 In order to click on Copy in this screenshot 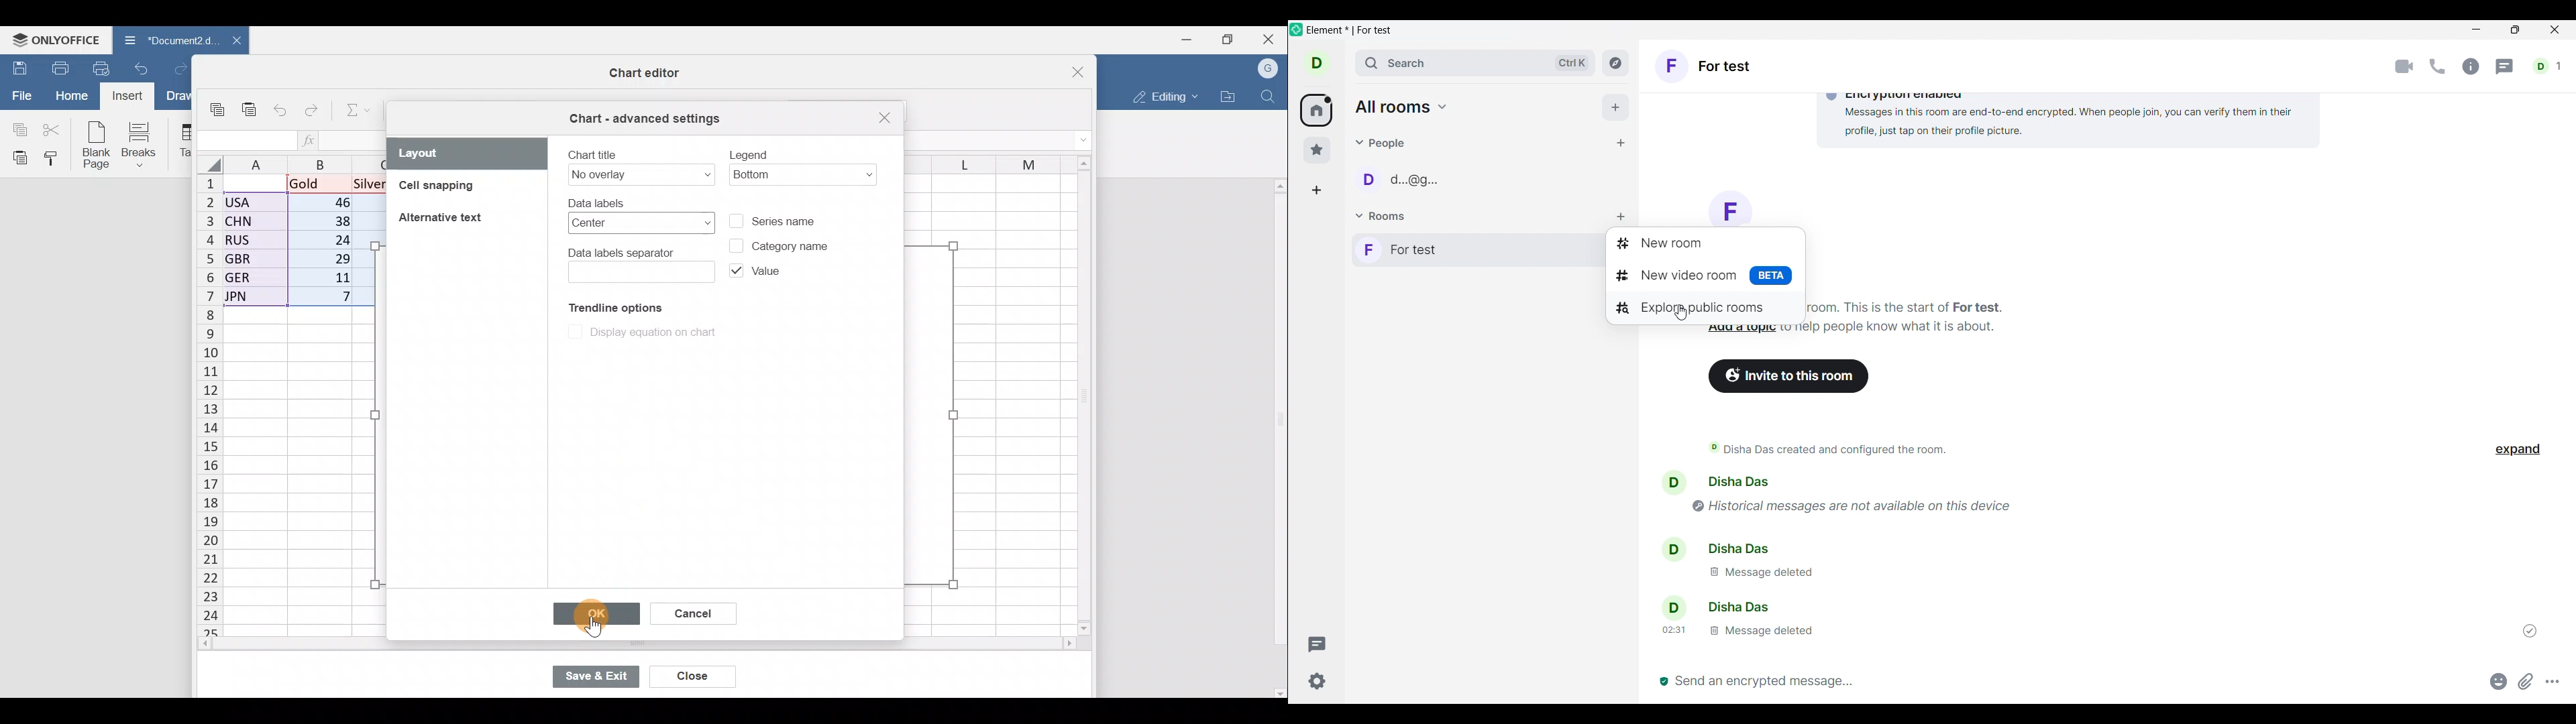, I will do `click(221, 111)`.